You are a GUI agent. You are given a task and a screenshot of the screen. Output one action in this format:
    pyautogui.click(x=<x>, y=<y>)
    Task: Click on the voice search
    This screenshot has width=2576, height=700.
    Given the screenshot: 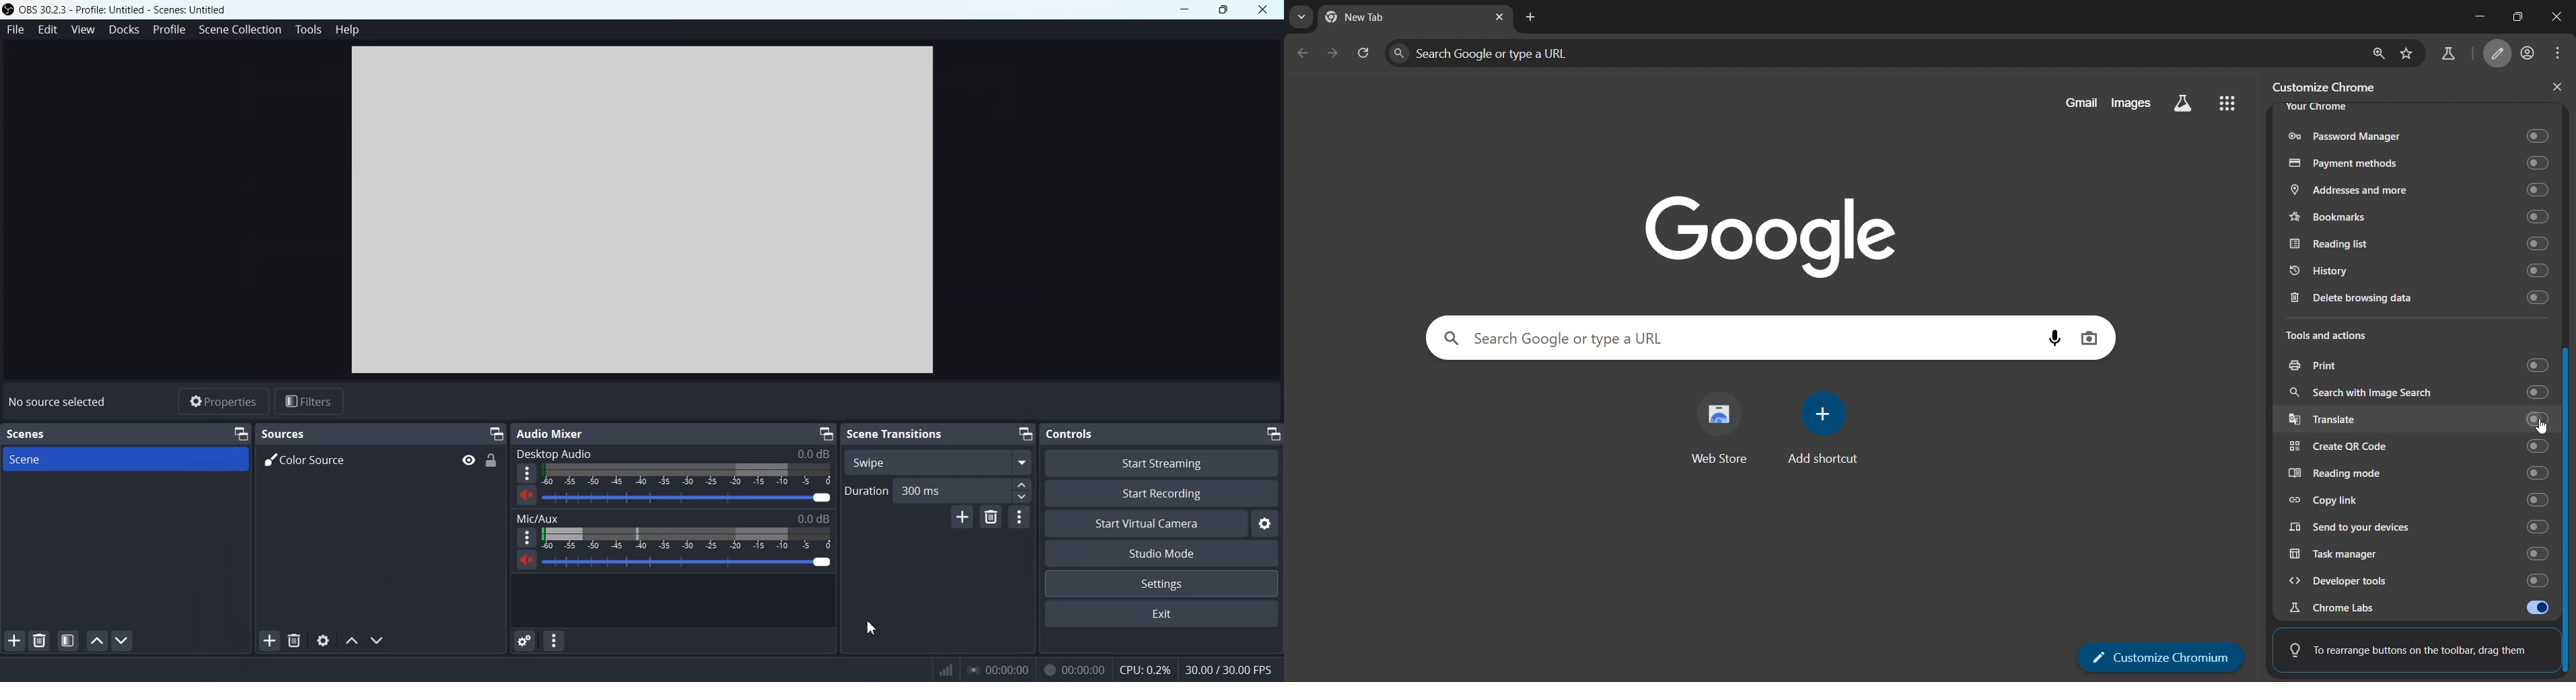 What is the action you would take?
    pyautogui.click(x=2048, y=340)
    